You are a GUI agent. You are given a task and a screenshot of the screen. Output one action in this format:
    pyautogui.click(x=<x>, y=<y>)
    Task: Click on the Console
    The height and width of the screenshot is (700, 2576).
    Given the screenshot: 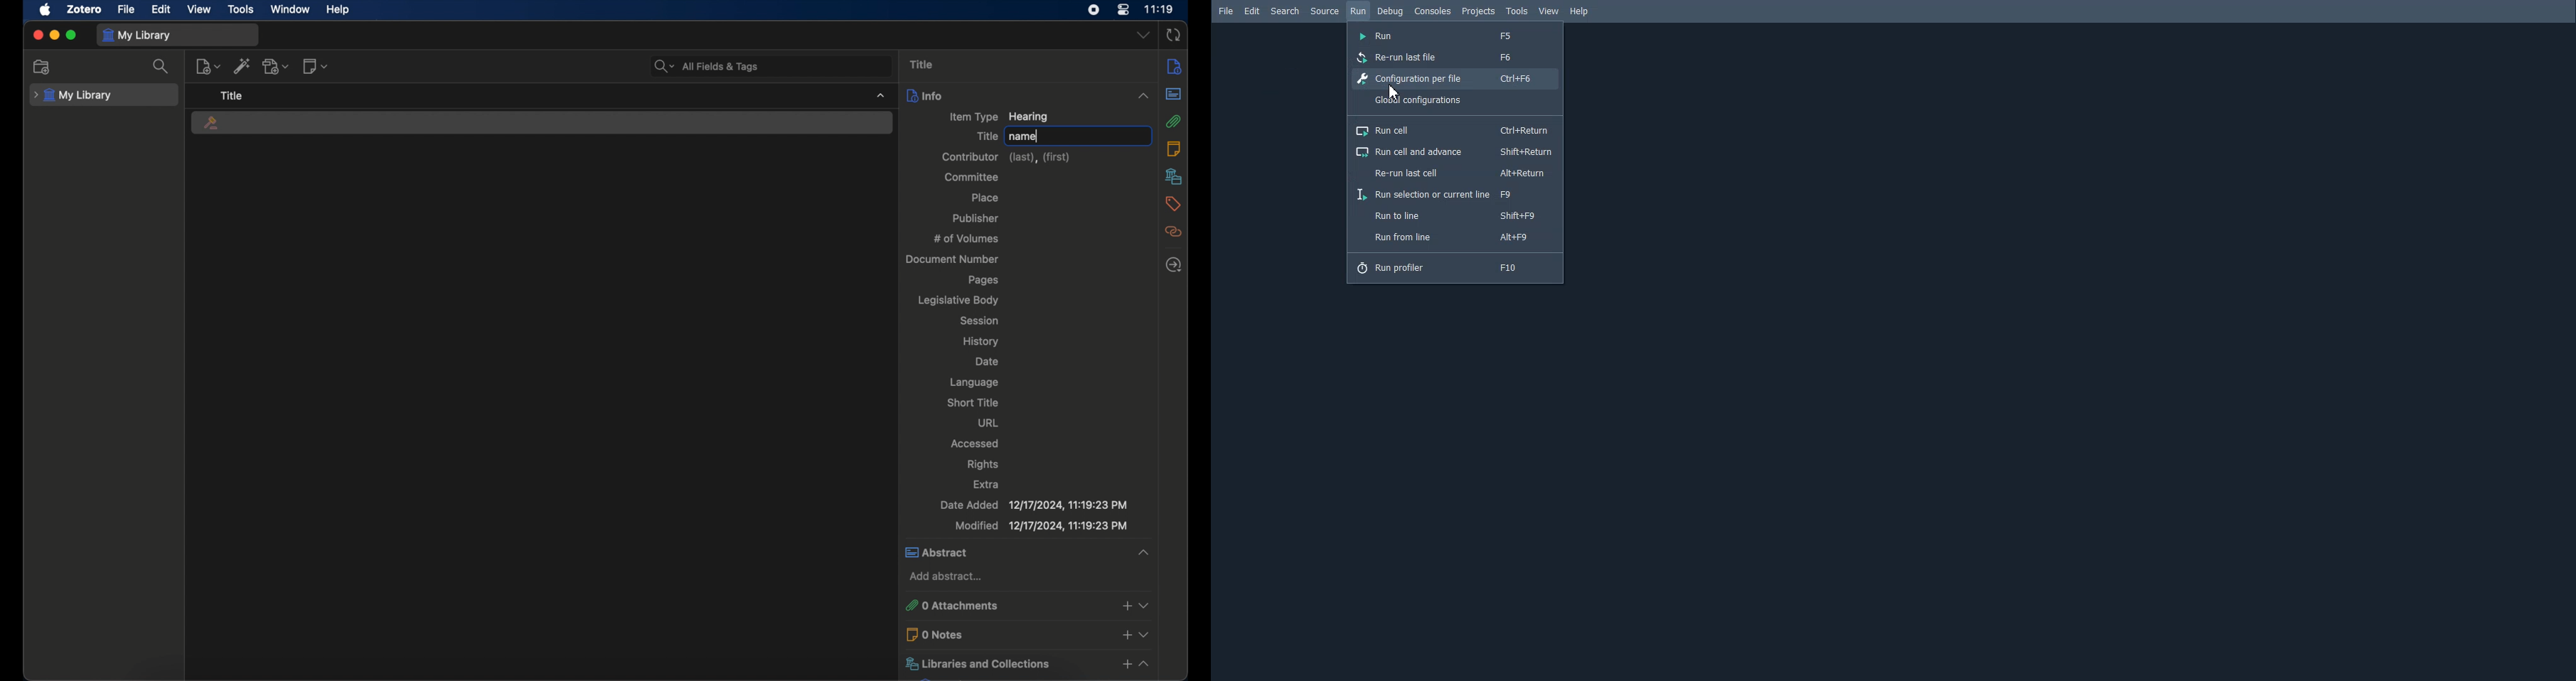 What is the action you would take?
    pyautogui.click(x=1433, y=11)
    